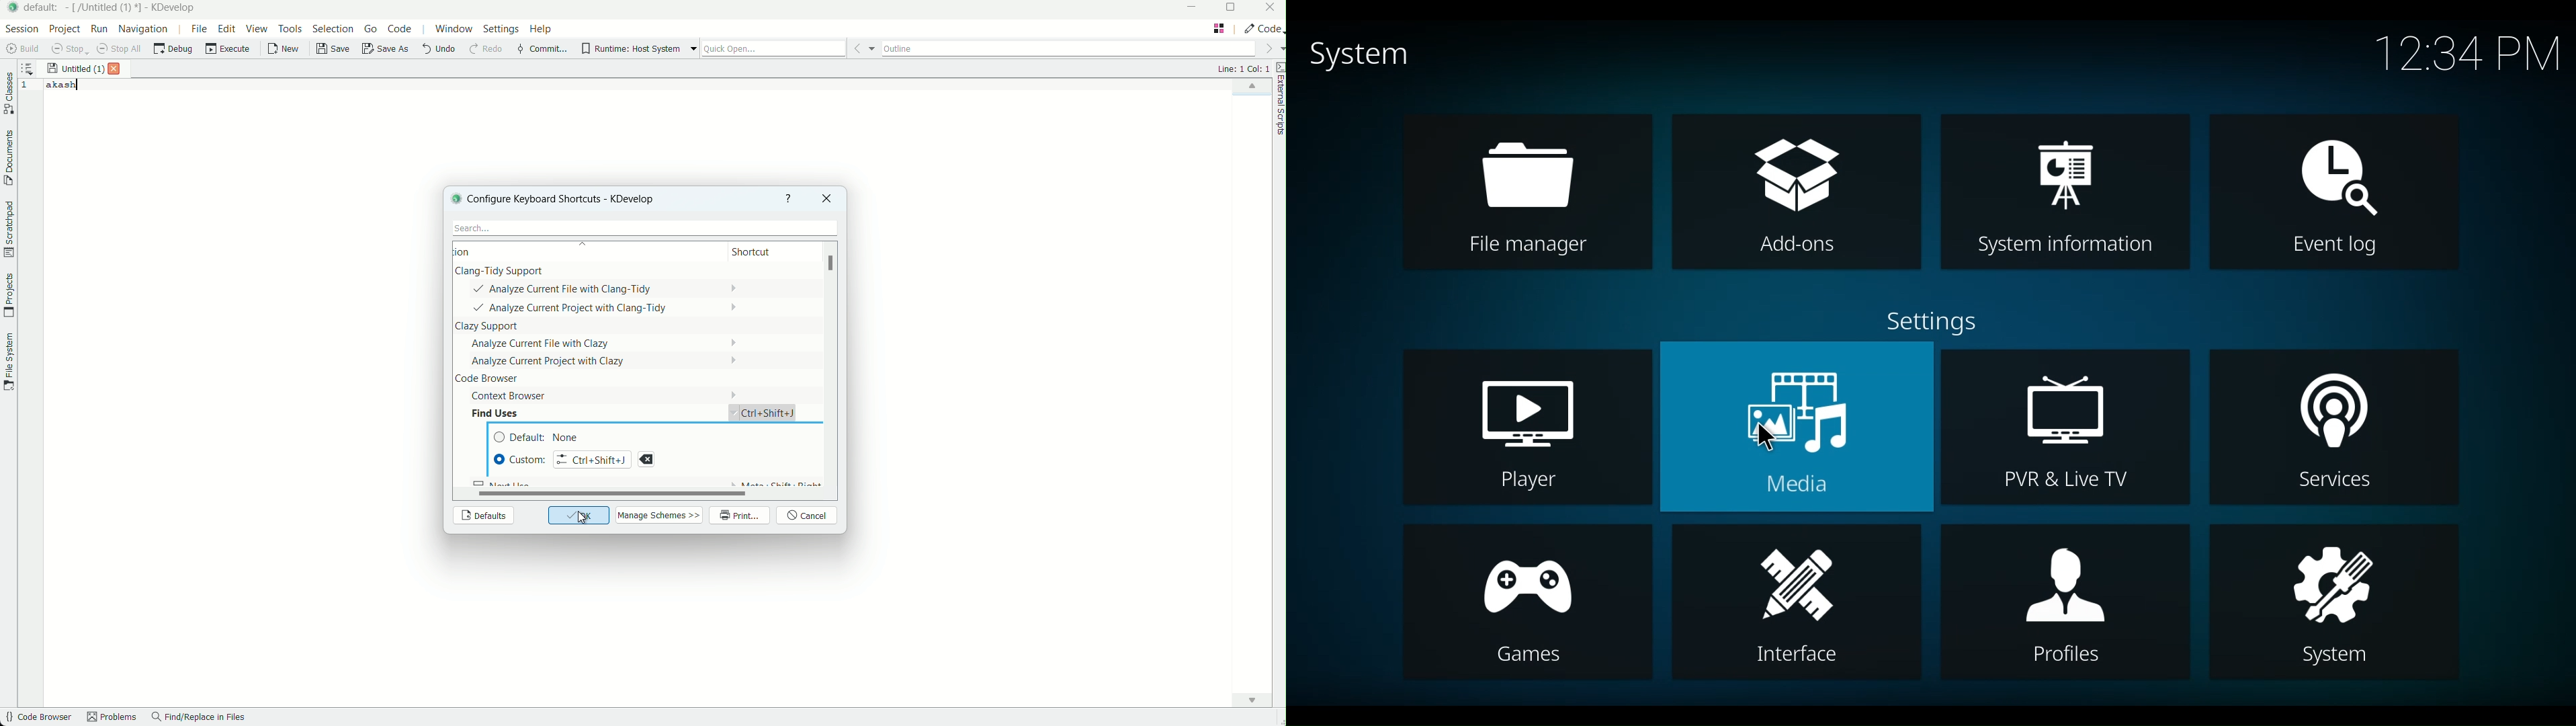 This screenshot has height=728, width=2576. What do you see at coordinates (2065, 604) in the screenshot?
I see `Profiles` at bounding box center [2065, 604].